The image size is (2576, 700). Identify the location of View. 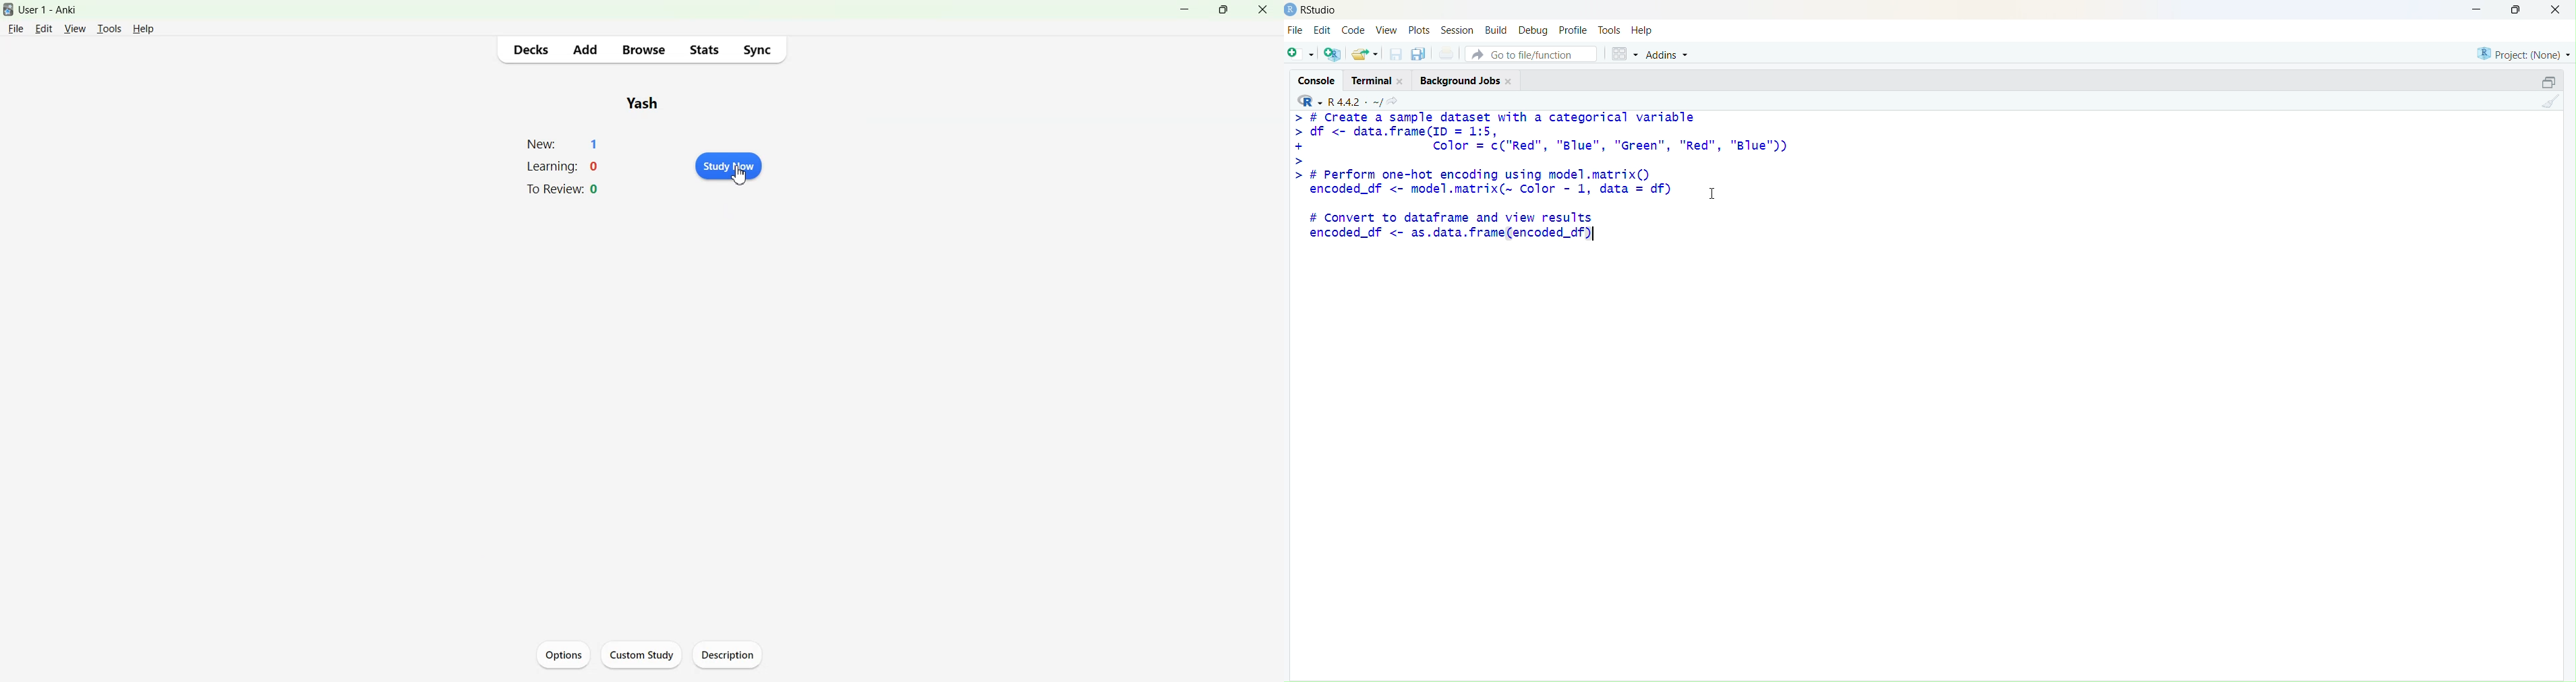
(76, 28).